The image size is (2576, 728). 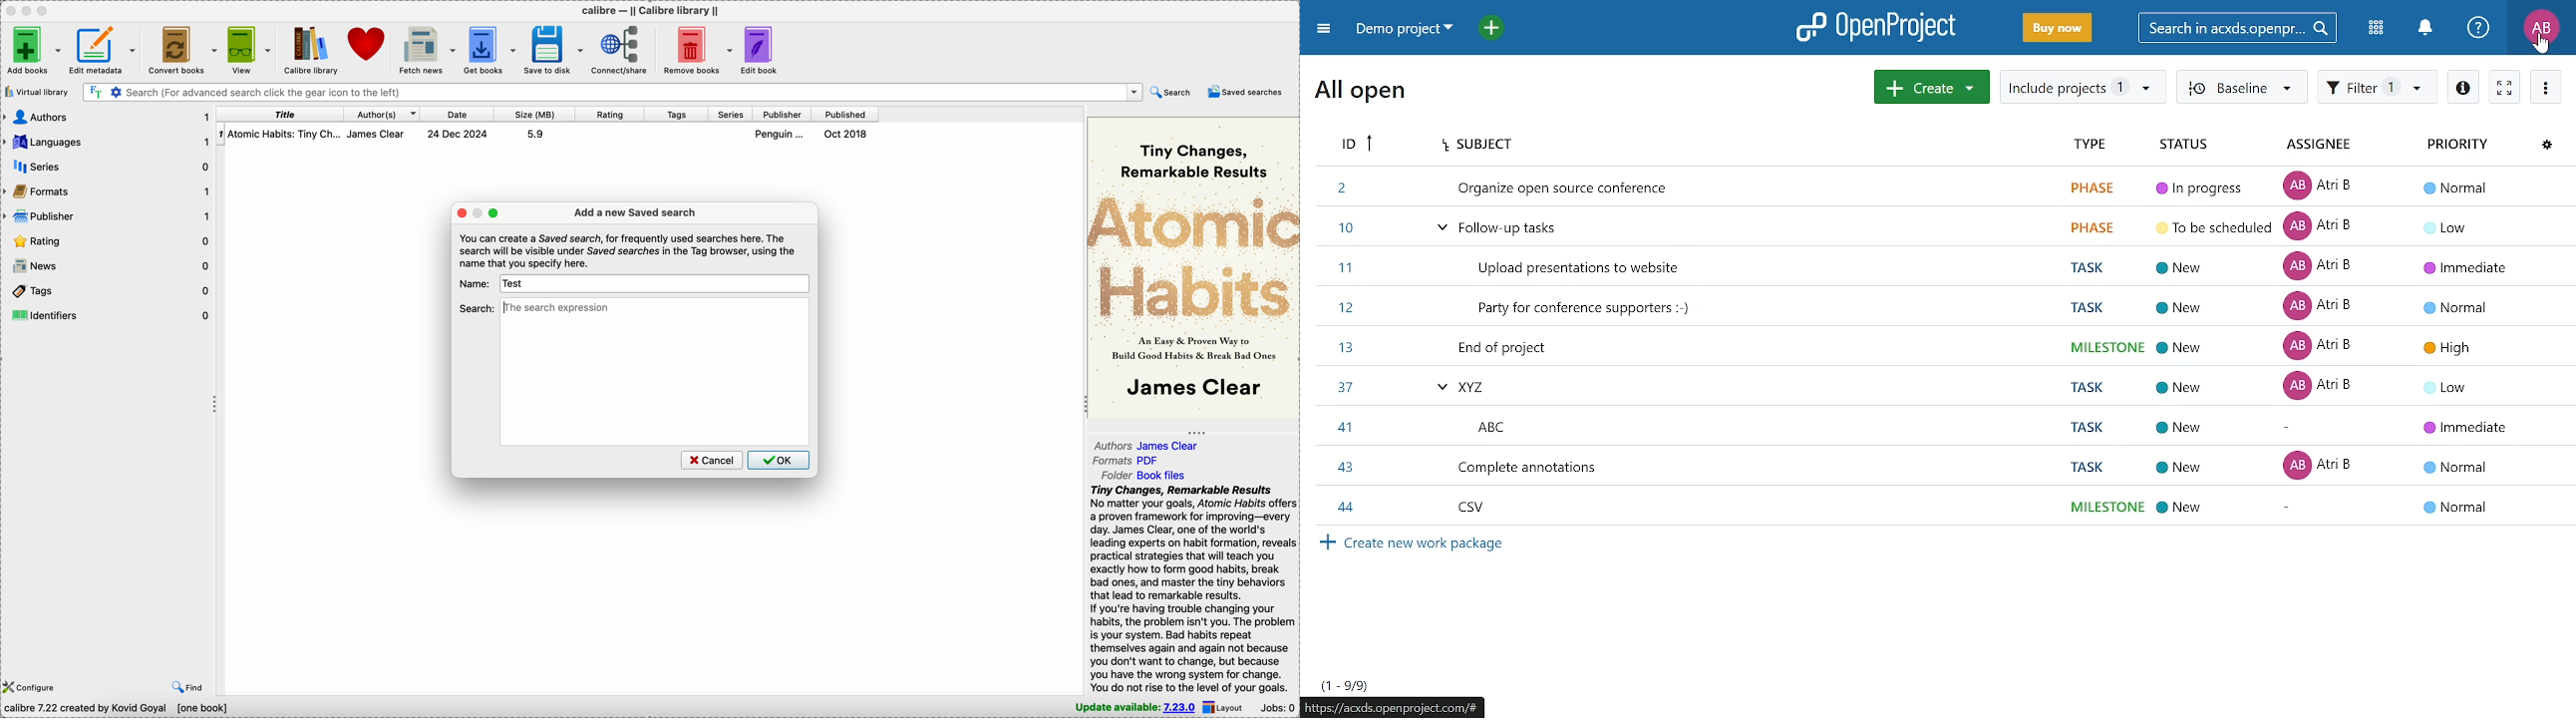 What do you see at coordinates (107, 218) in the screenshot?
I see `publisher` at bounding box center [107, 218].